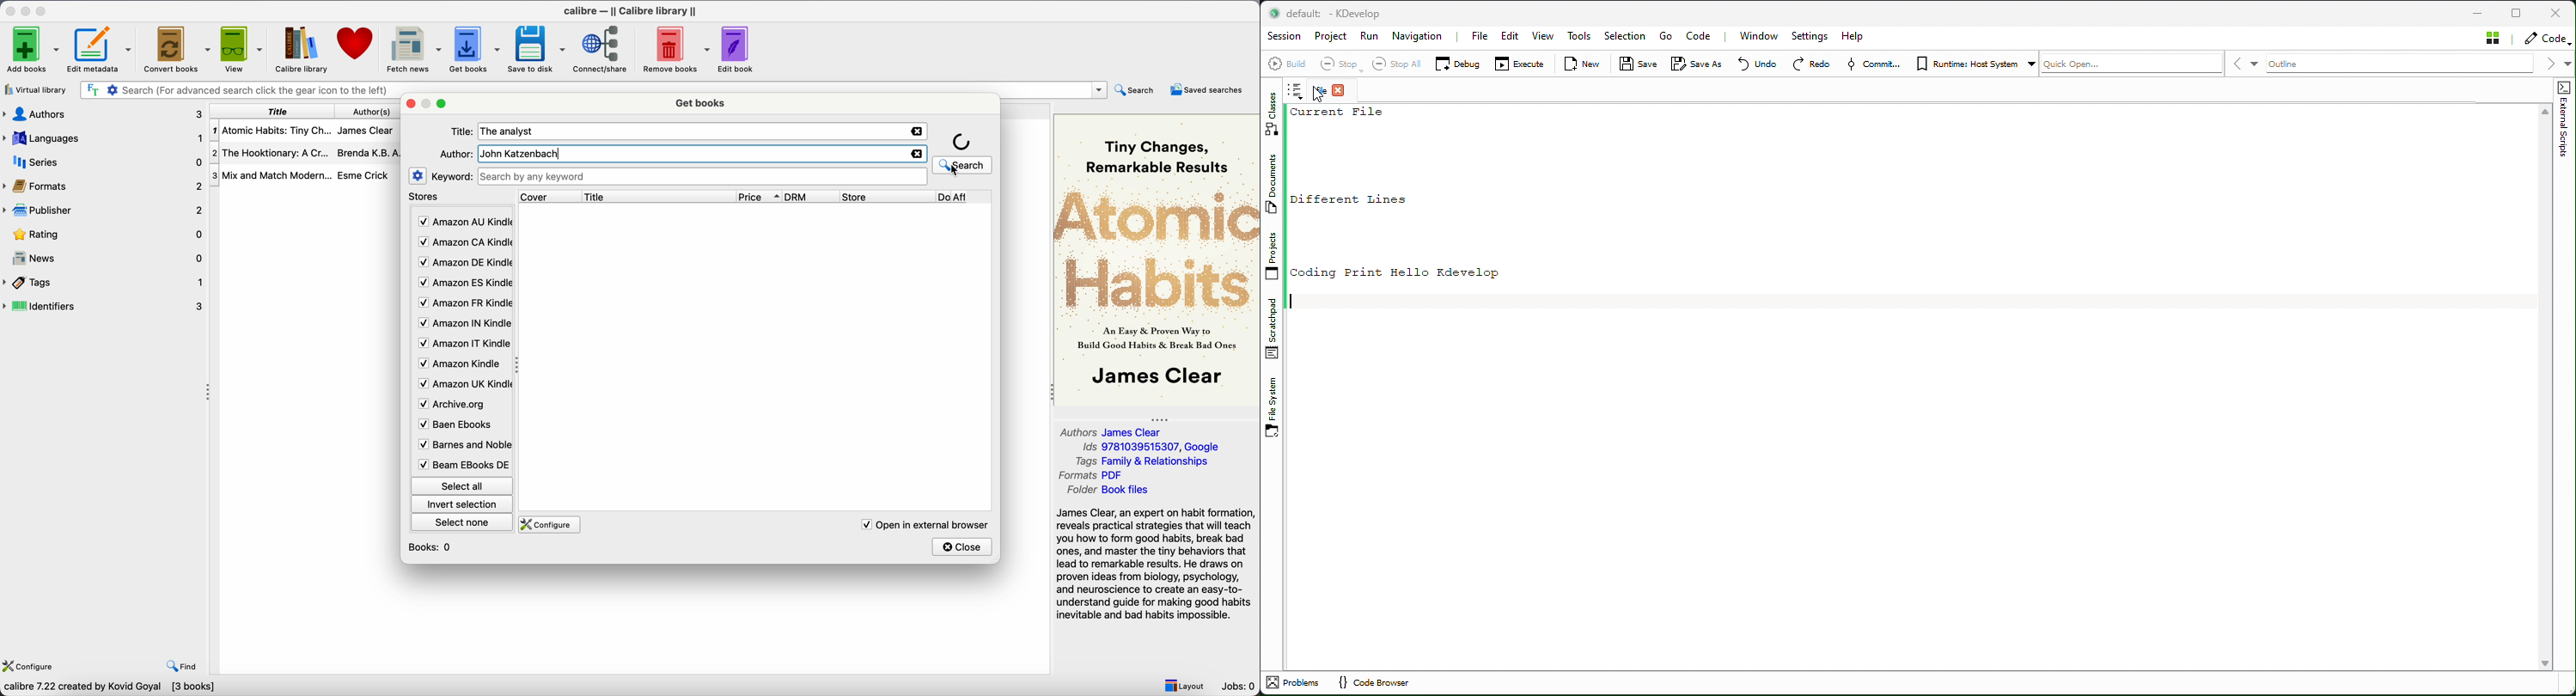  Describe the element at coordinates (2555, 12) in the screenshot. I see `Close` at that location.